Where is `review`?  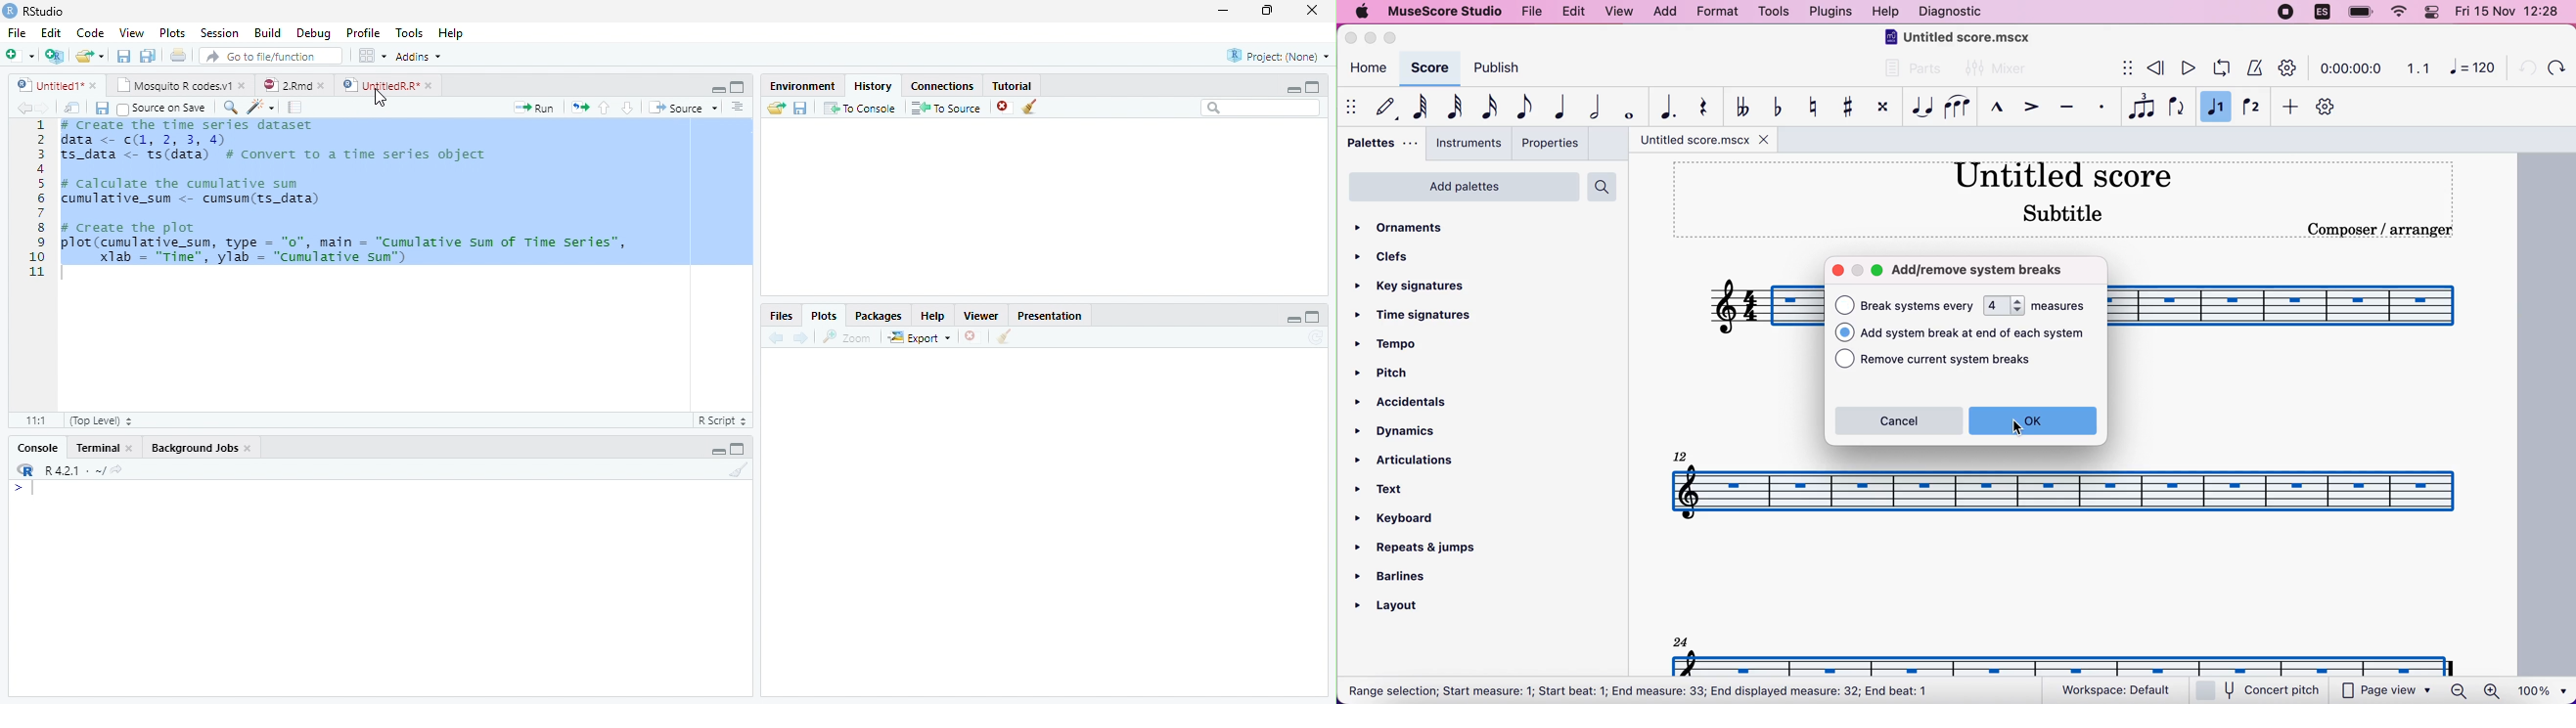
review is located at coordinates (2157, 68).